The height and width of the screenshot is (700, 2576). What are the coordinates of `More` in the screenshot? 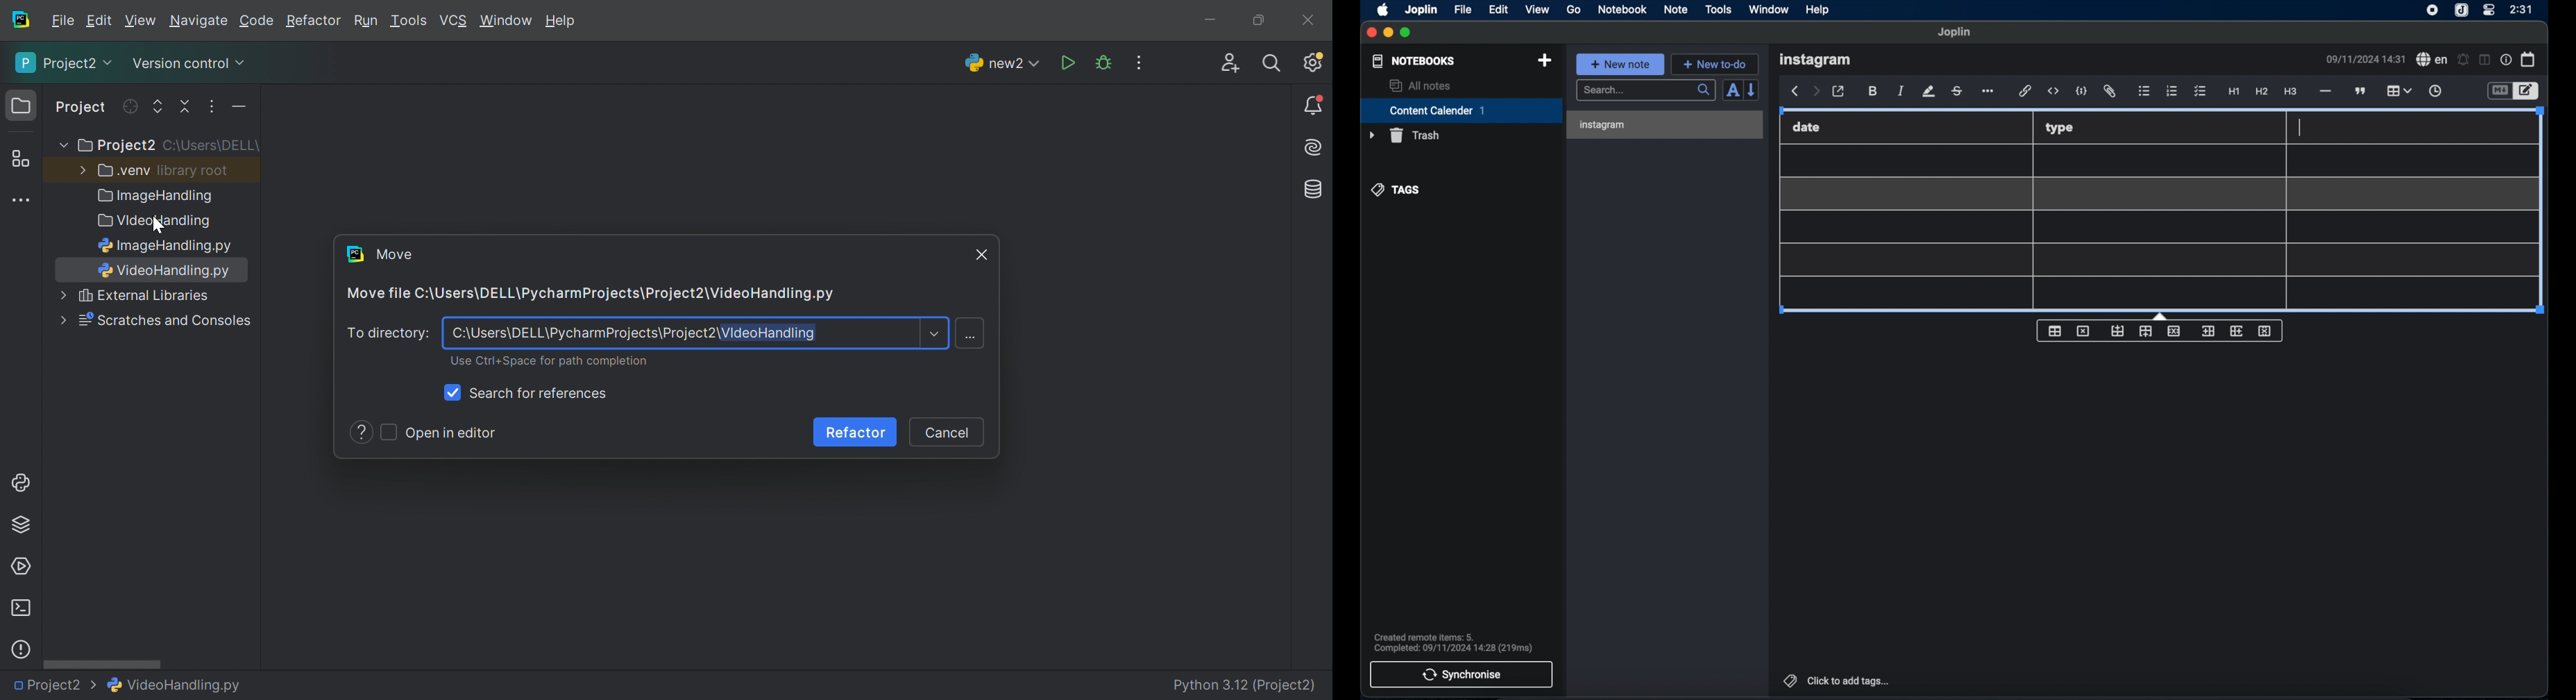 It's located at (62, 294).